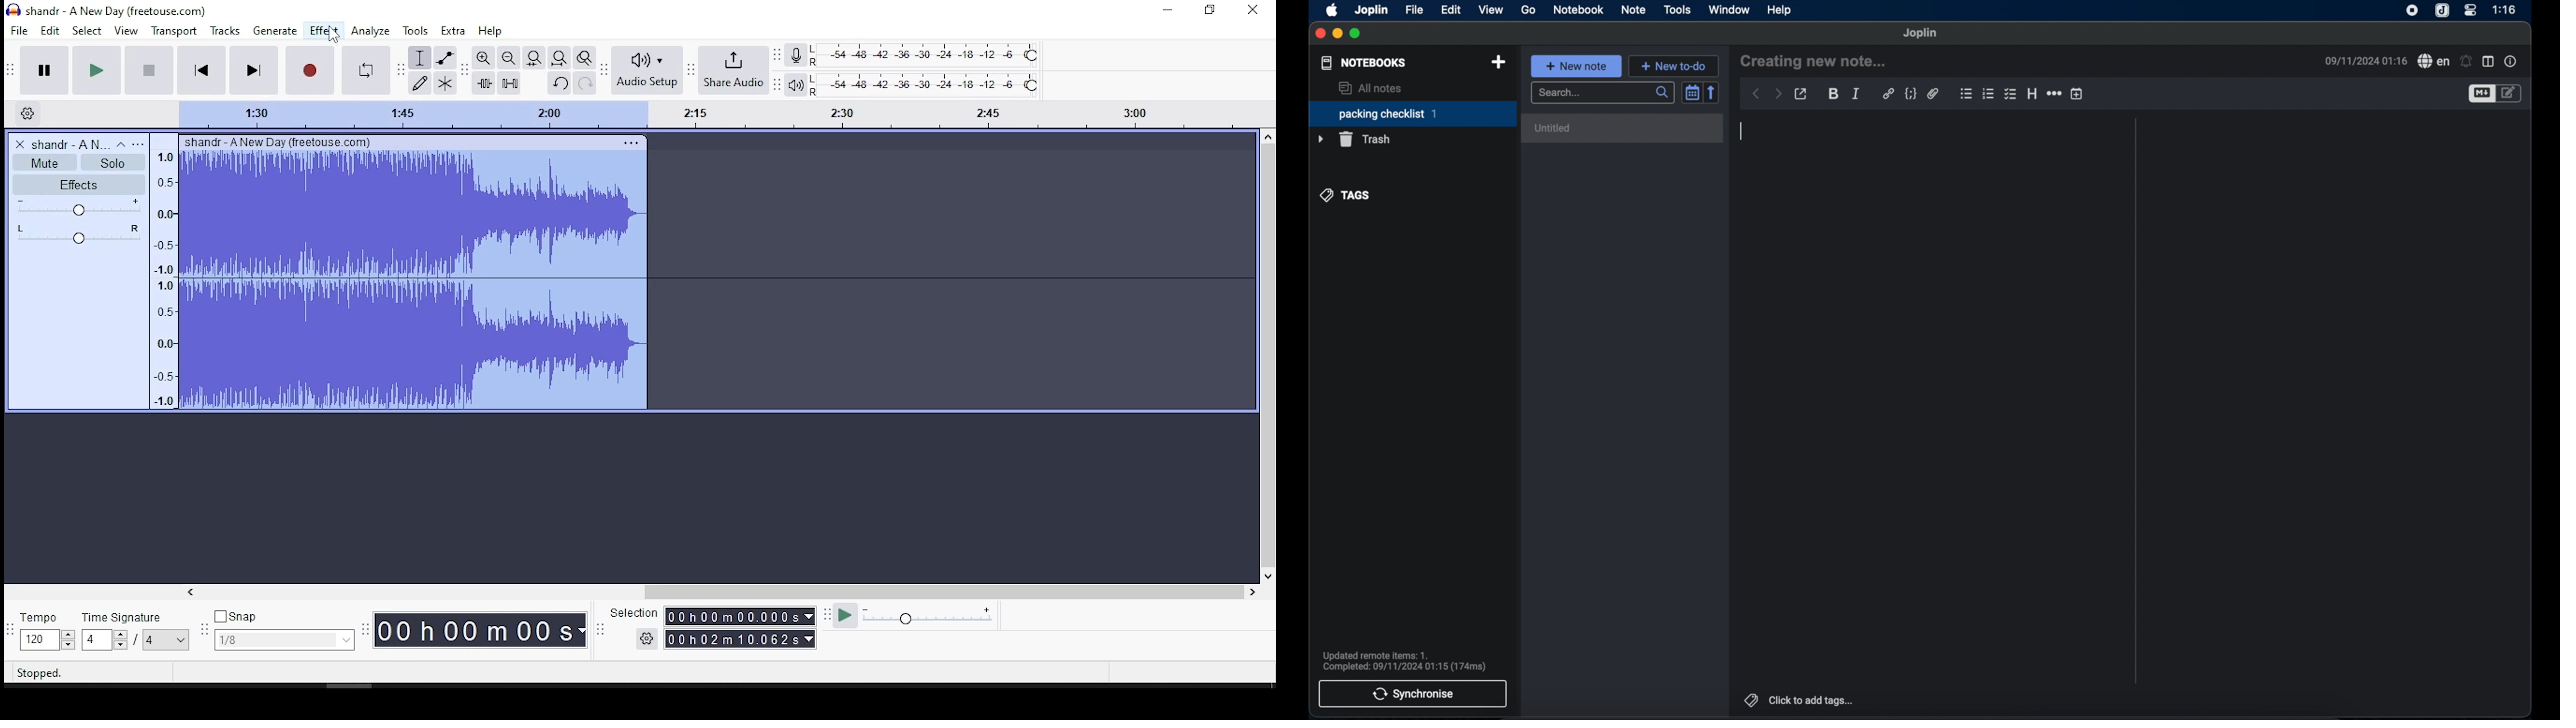 The width and height of the screenshot is (2576, 728). I want to click on record, so click(310, 71).